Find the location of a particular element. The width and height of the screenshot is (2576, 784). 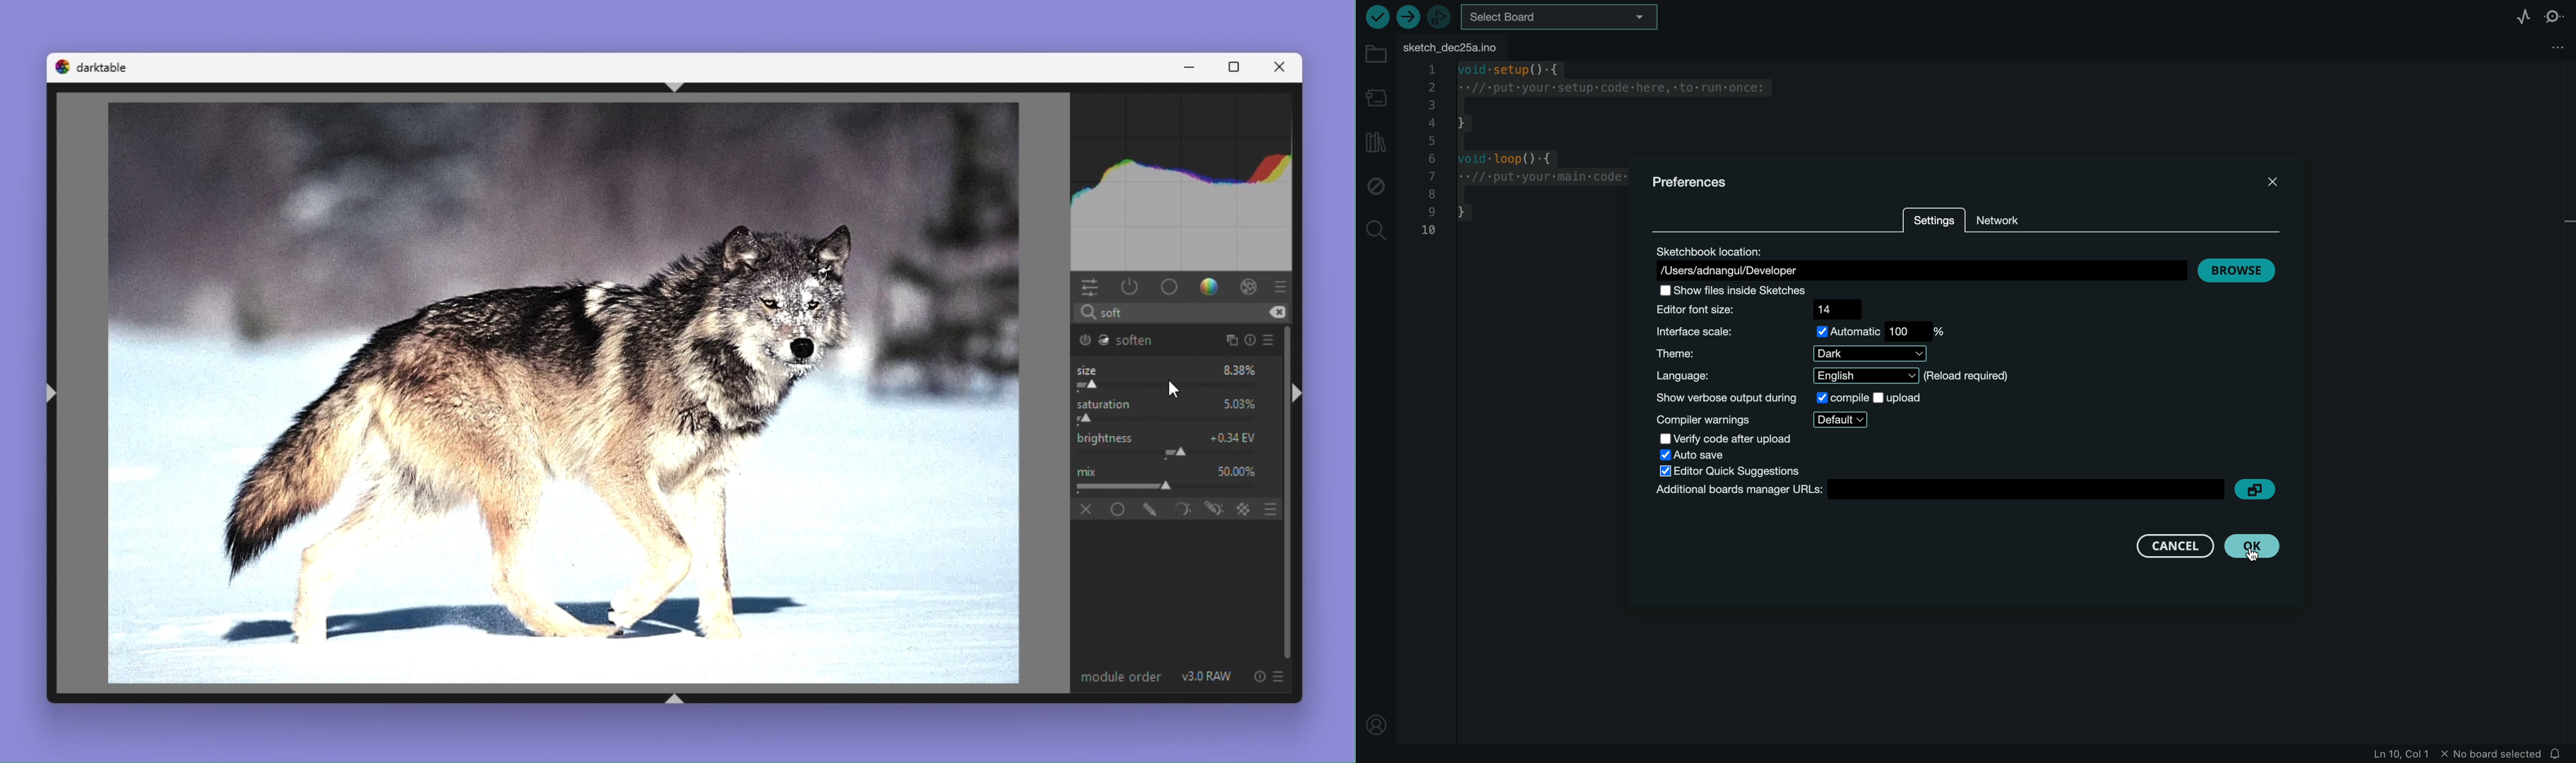

raster mask is located at coordinates (1244, 508).